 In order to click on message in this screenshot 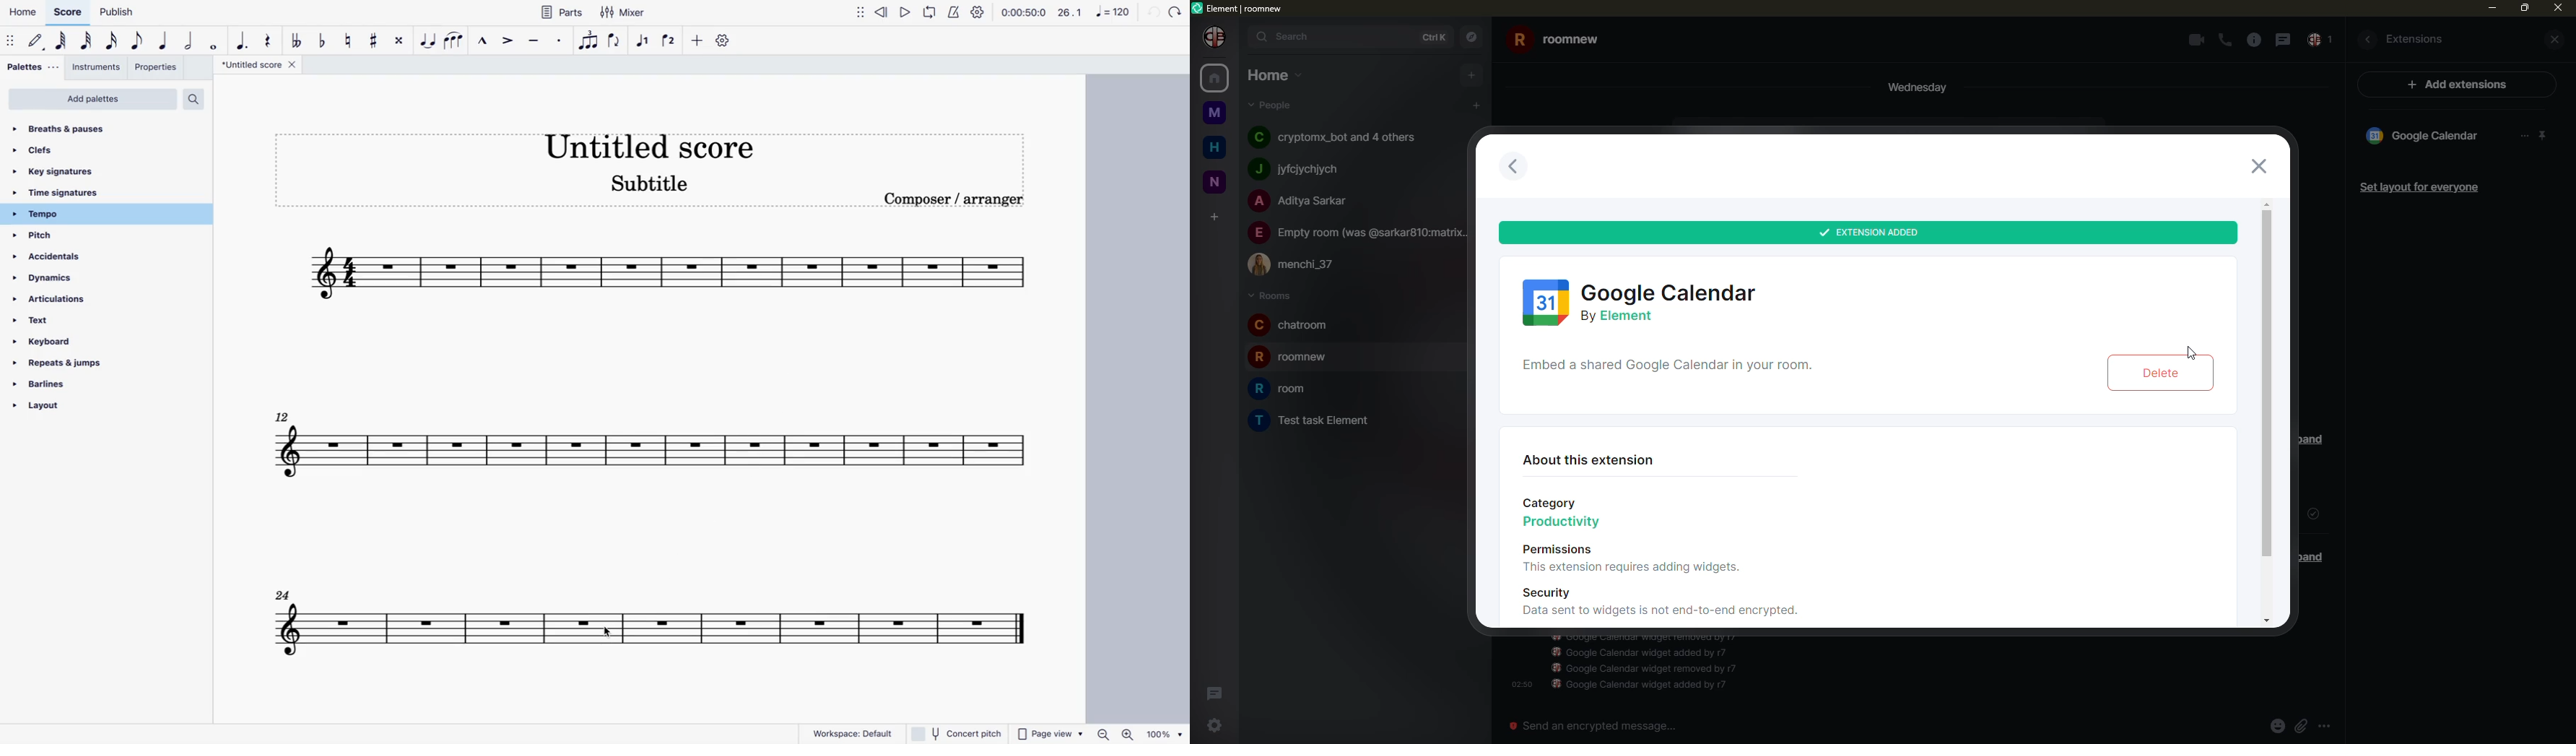, I will do `click(2285, 40)`.